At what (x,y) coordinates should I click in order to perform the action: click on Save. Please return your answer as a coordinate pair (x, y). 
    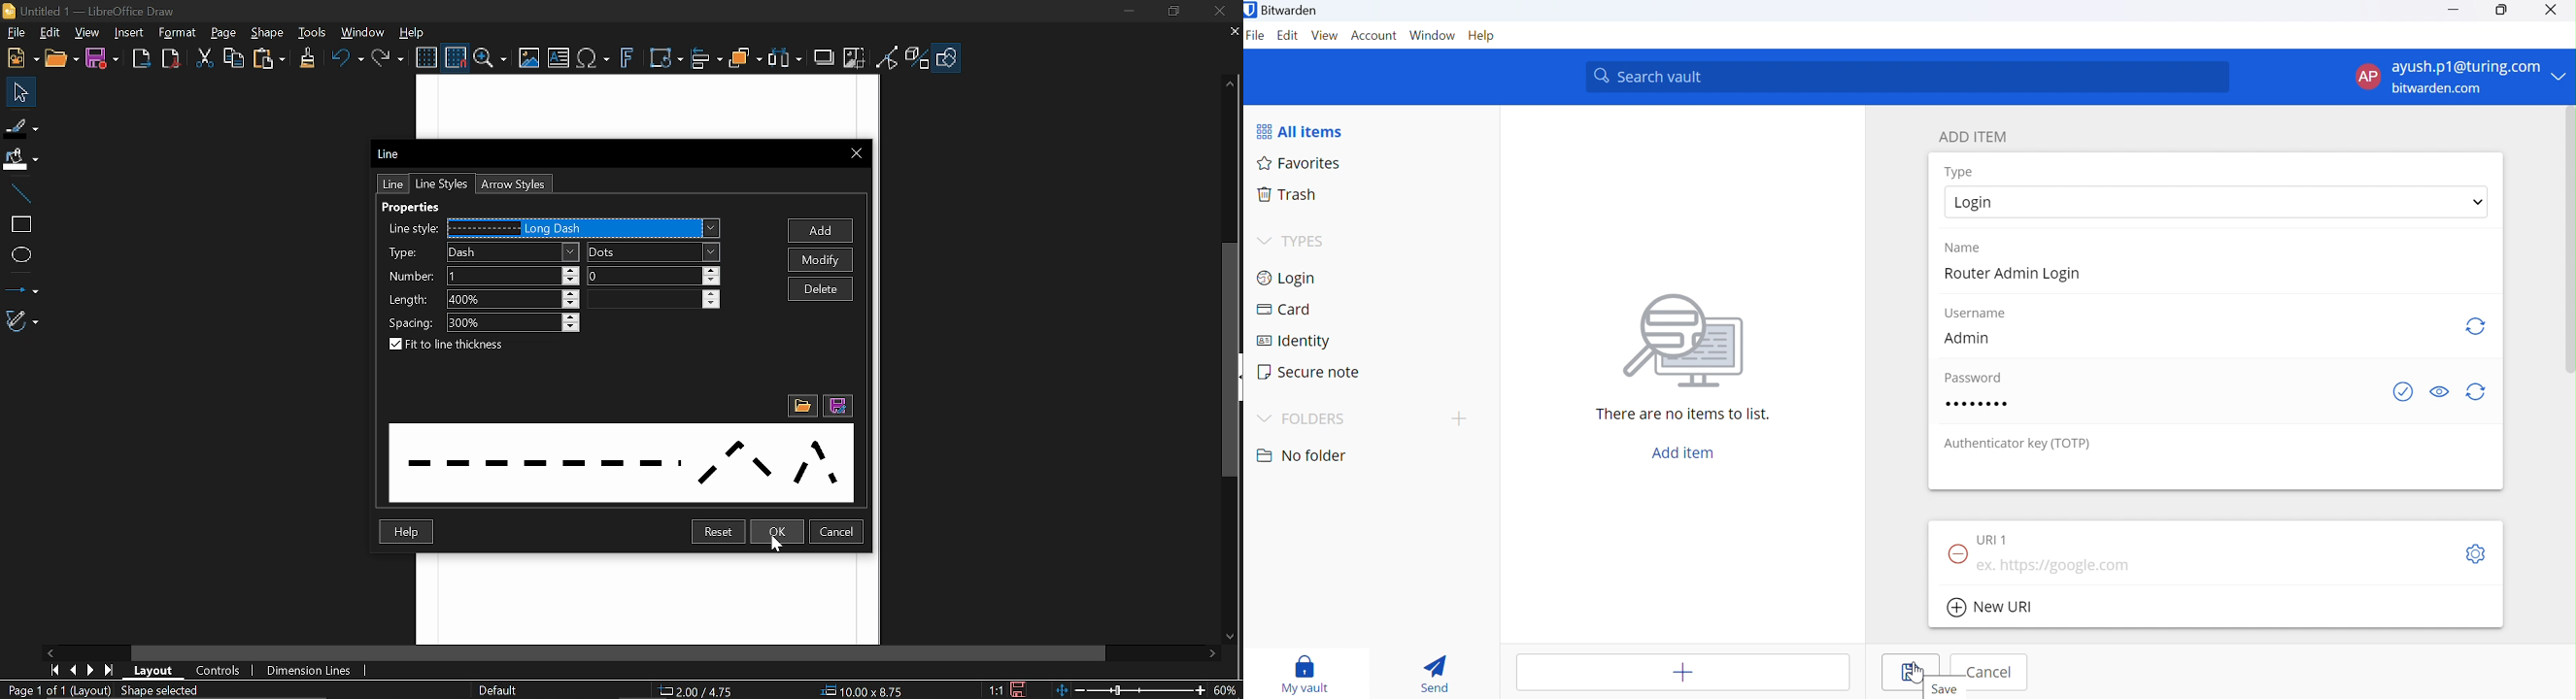
    Looking at the image, I should click on (100, 59).